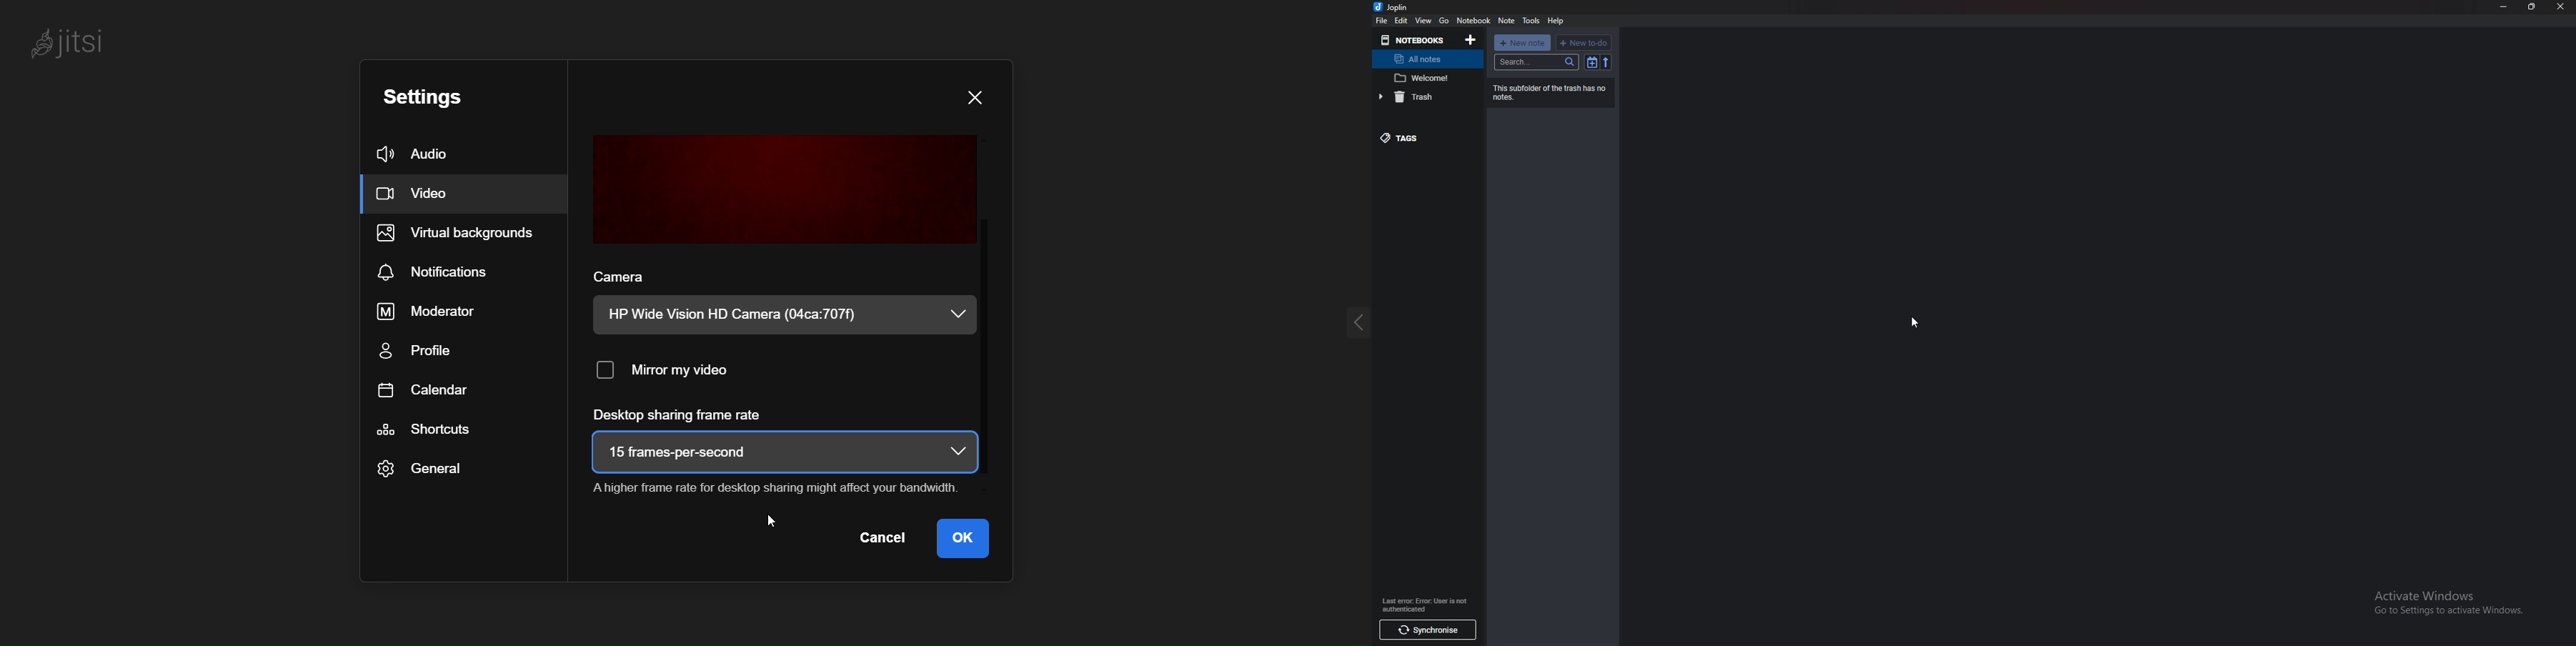  Describe the element at coordinates (1593, 62) in the screenshot. I see `toggle sort` at that location.